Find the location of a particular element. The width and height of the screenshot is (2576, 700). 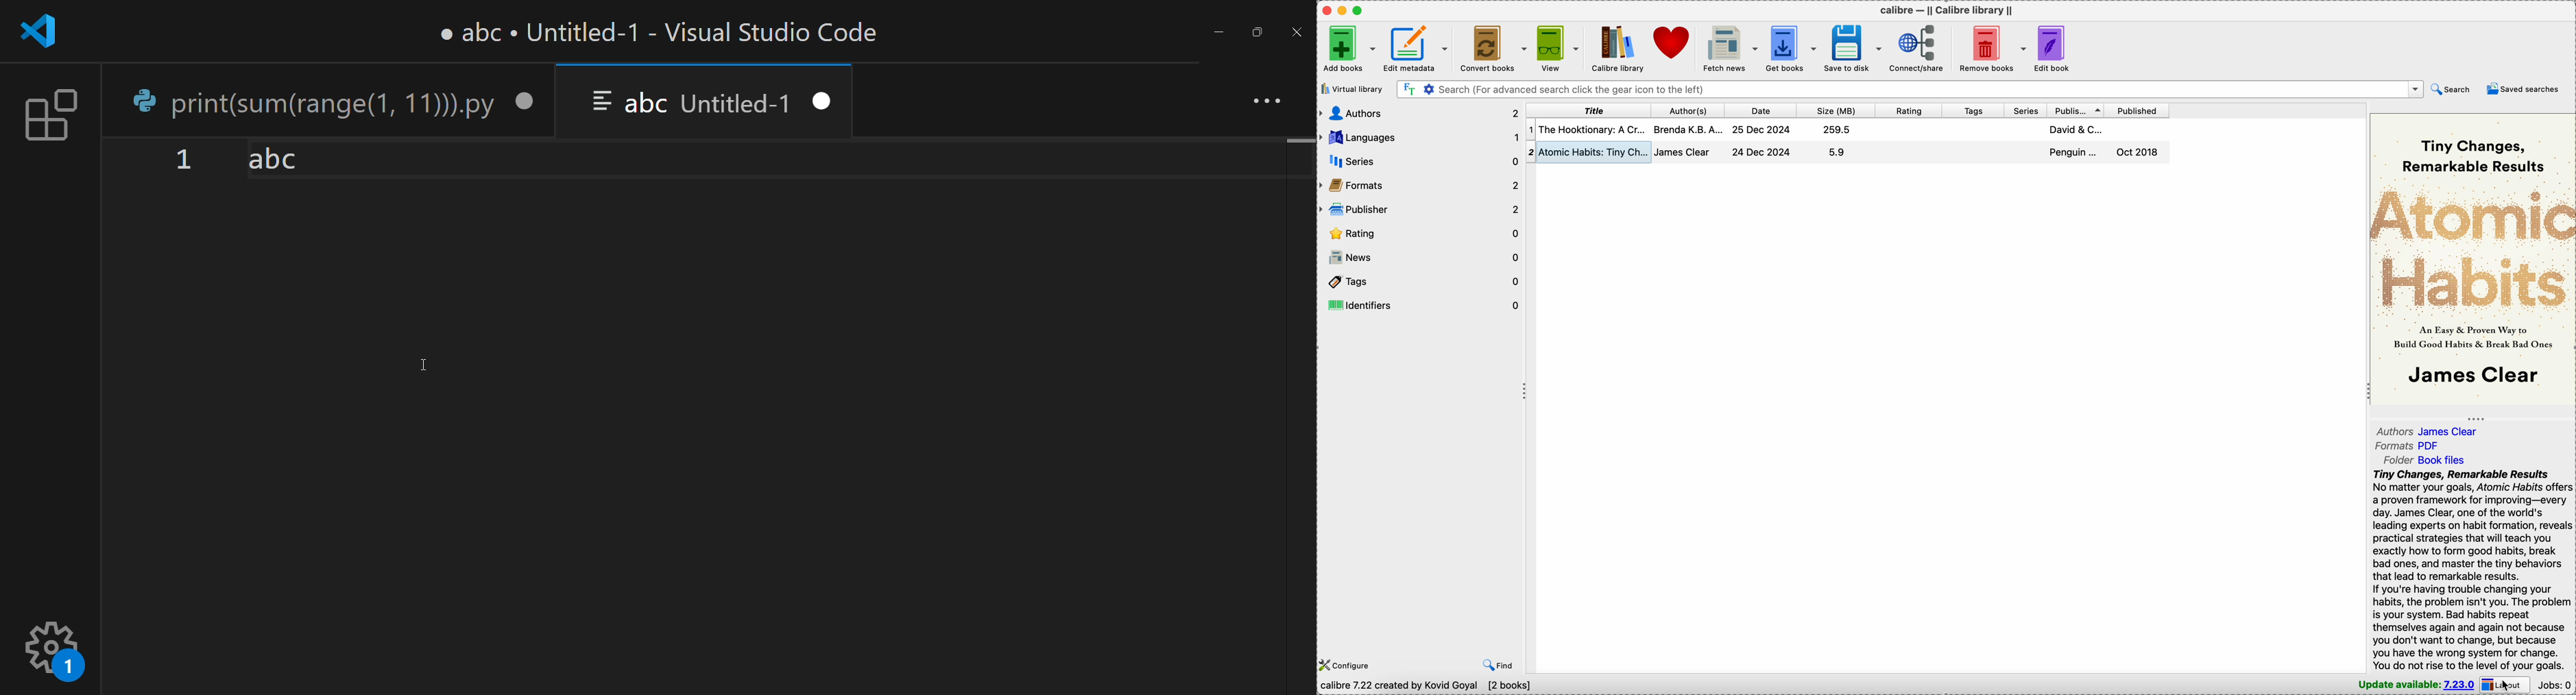

the hooktionary: a cr... is located at coordinates (1592, 130).